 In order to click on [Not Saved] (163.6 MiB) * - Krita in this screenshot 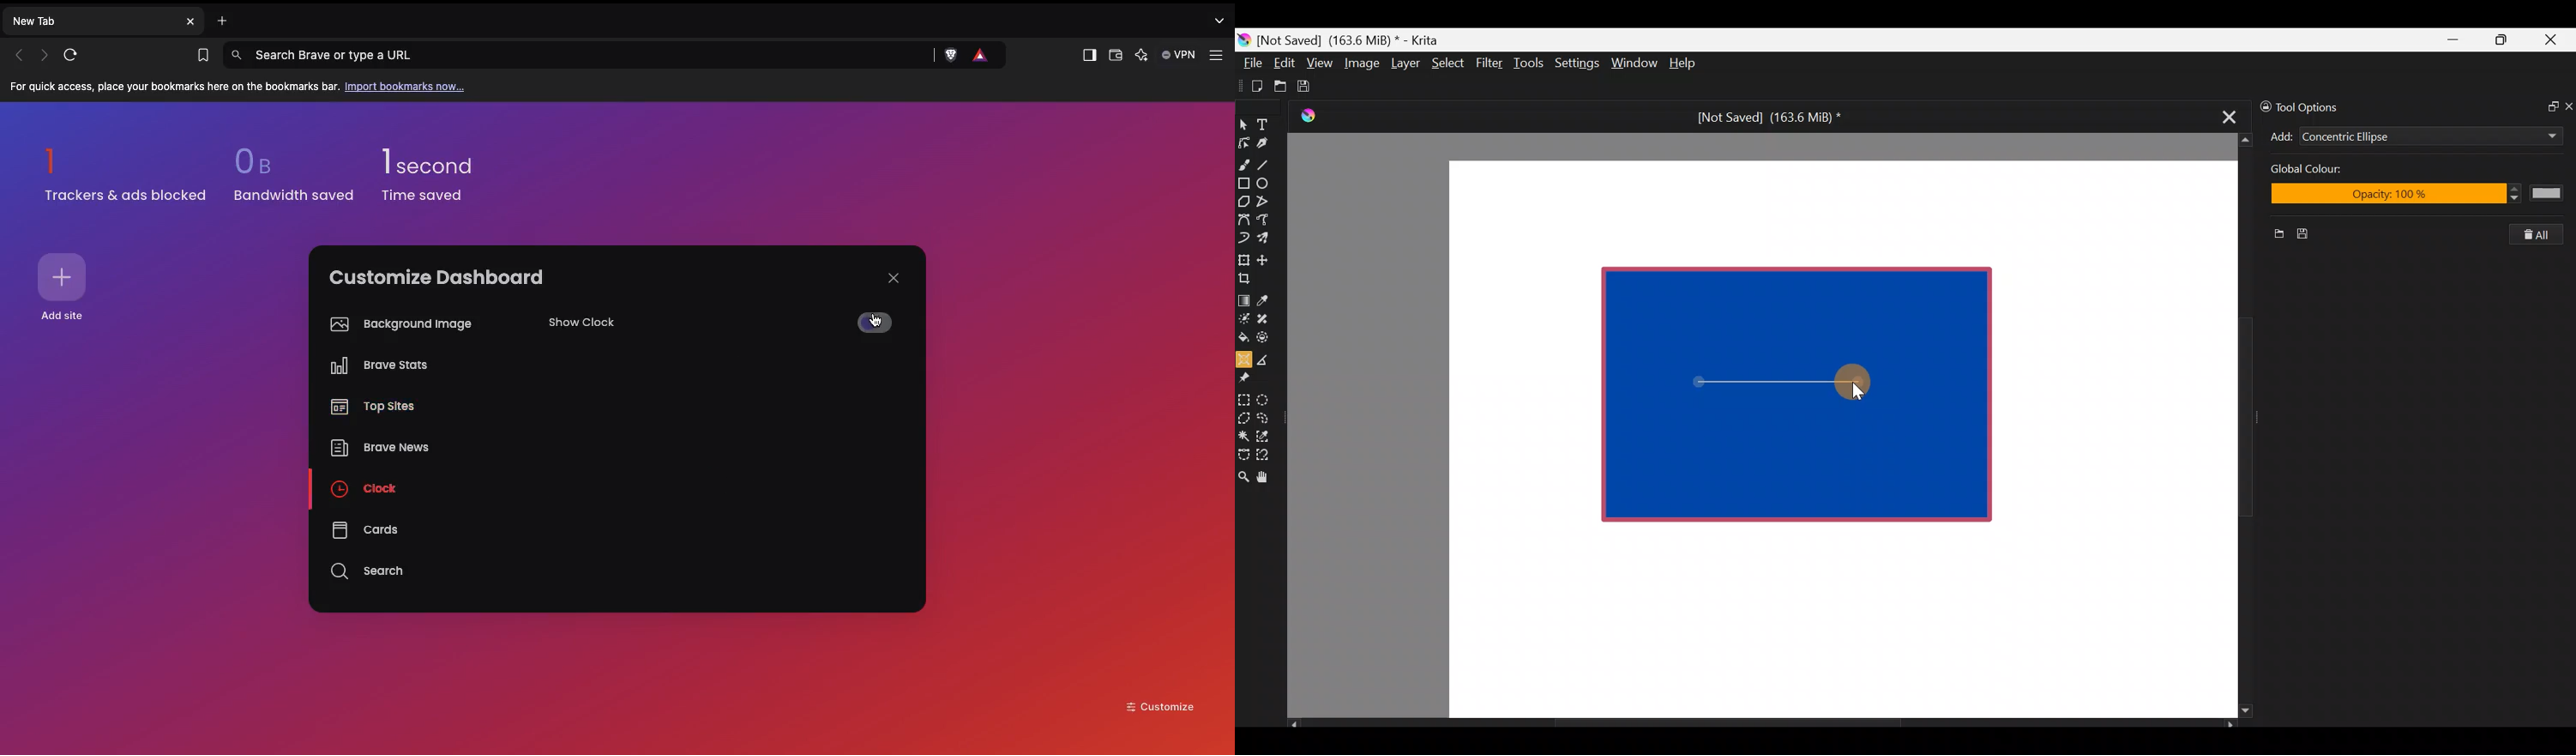, I will do `click(1355, 39)`.